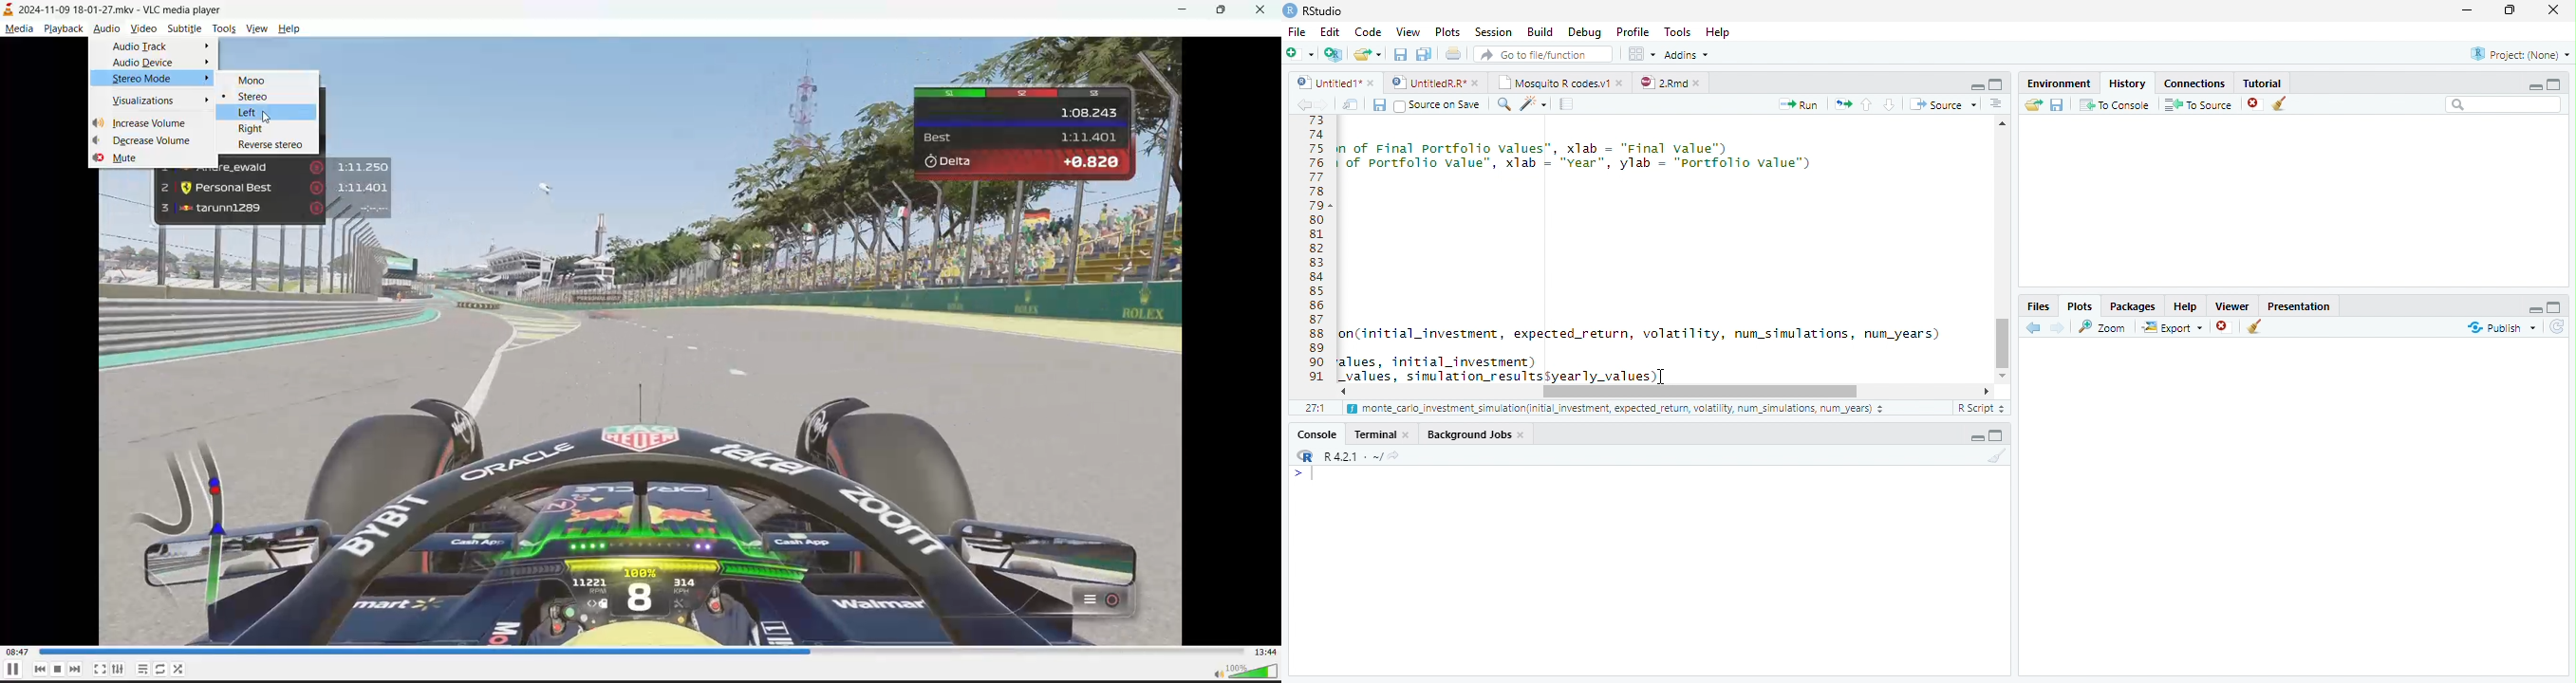 The width and height of the screenshot is (2576, 700). I want to click on , so click(1976, 84).